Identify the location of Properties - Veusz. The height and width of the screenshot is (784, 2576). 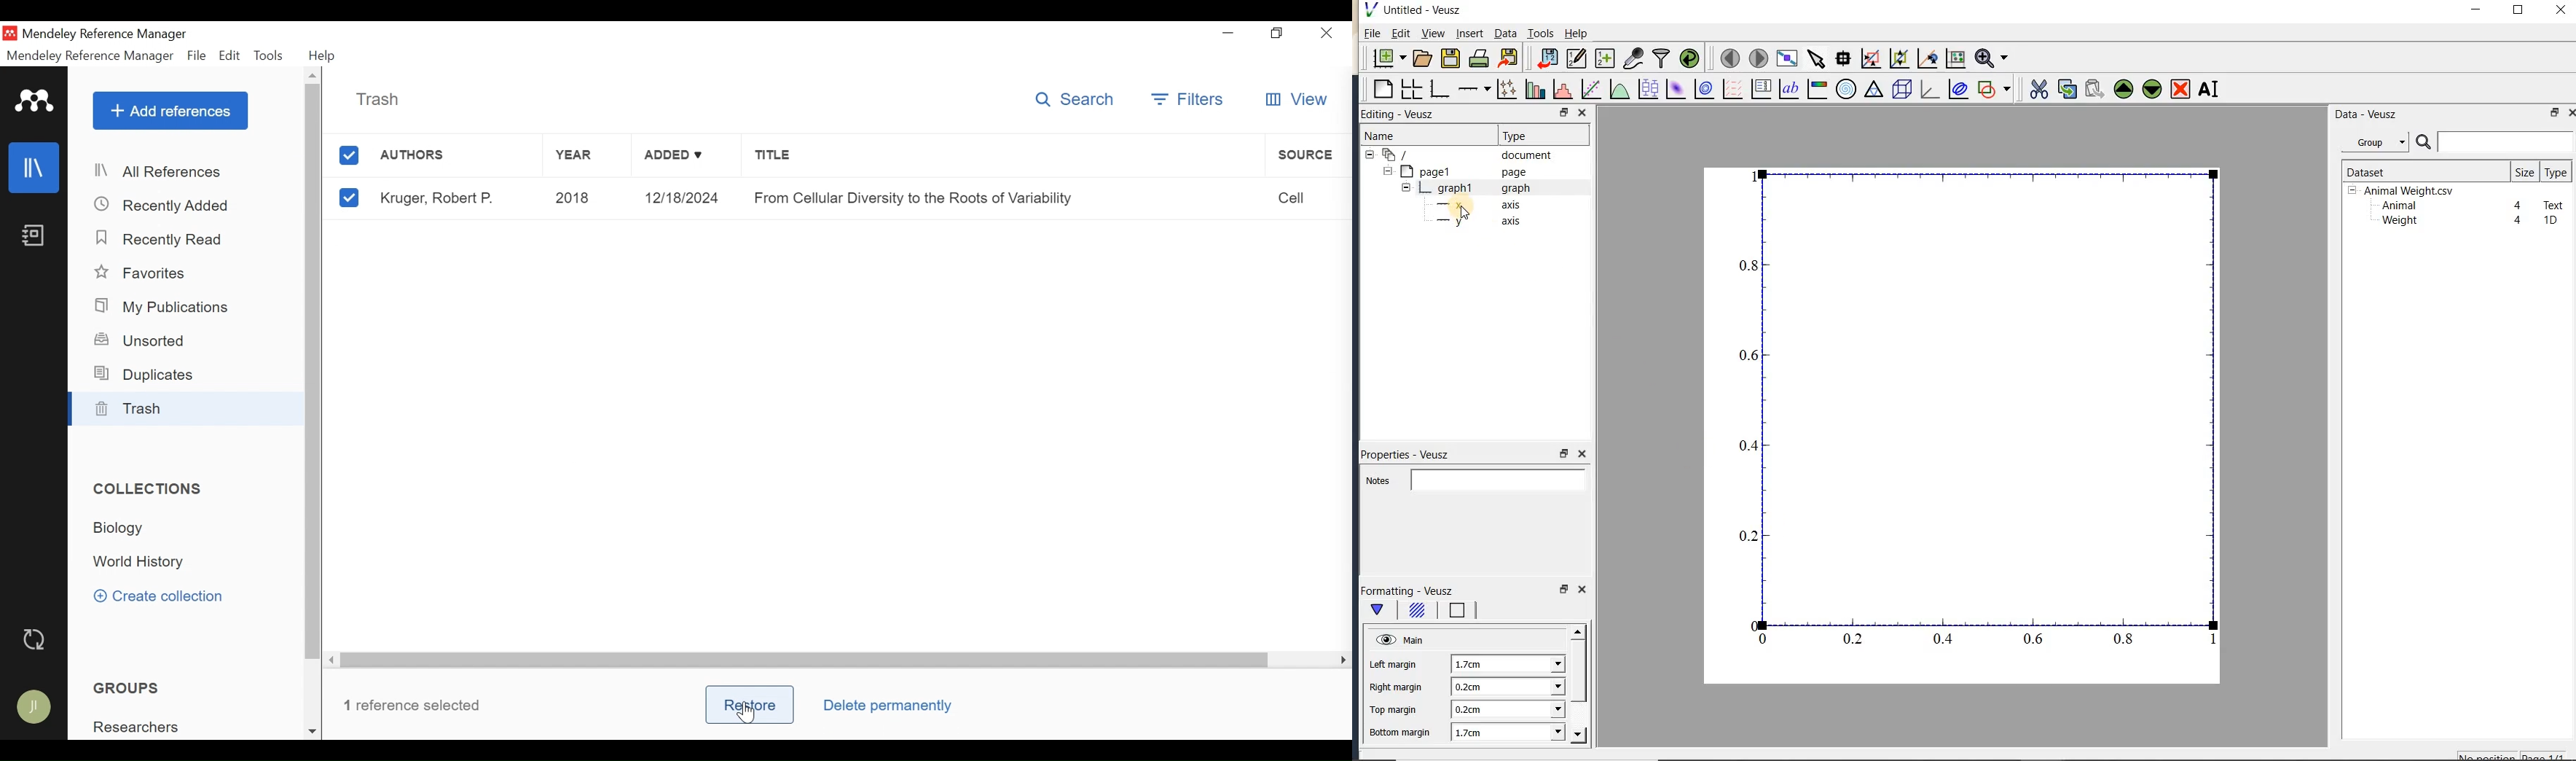
(1410, 456).